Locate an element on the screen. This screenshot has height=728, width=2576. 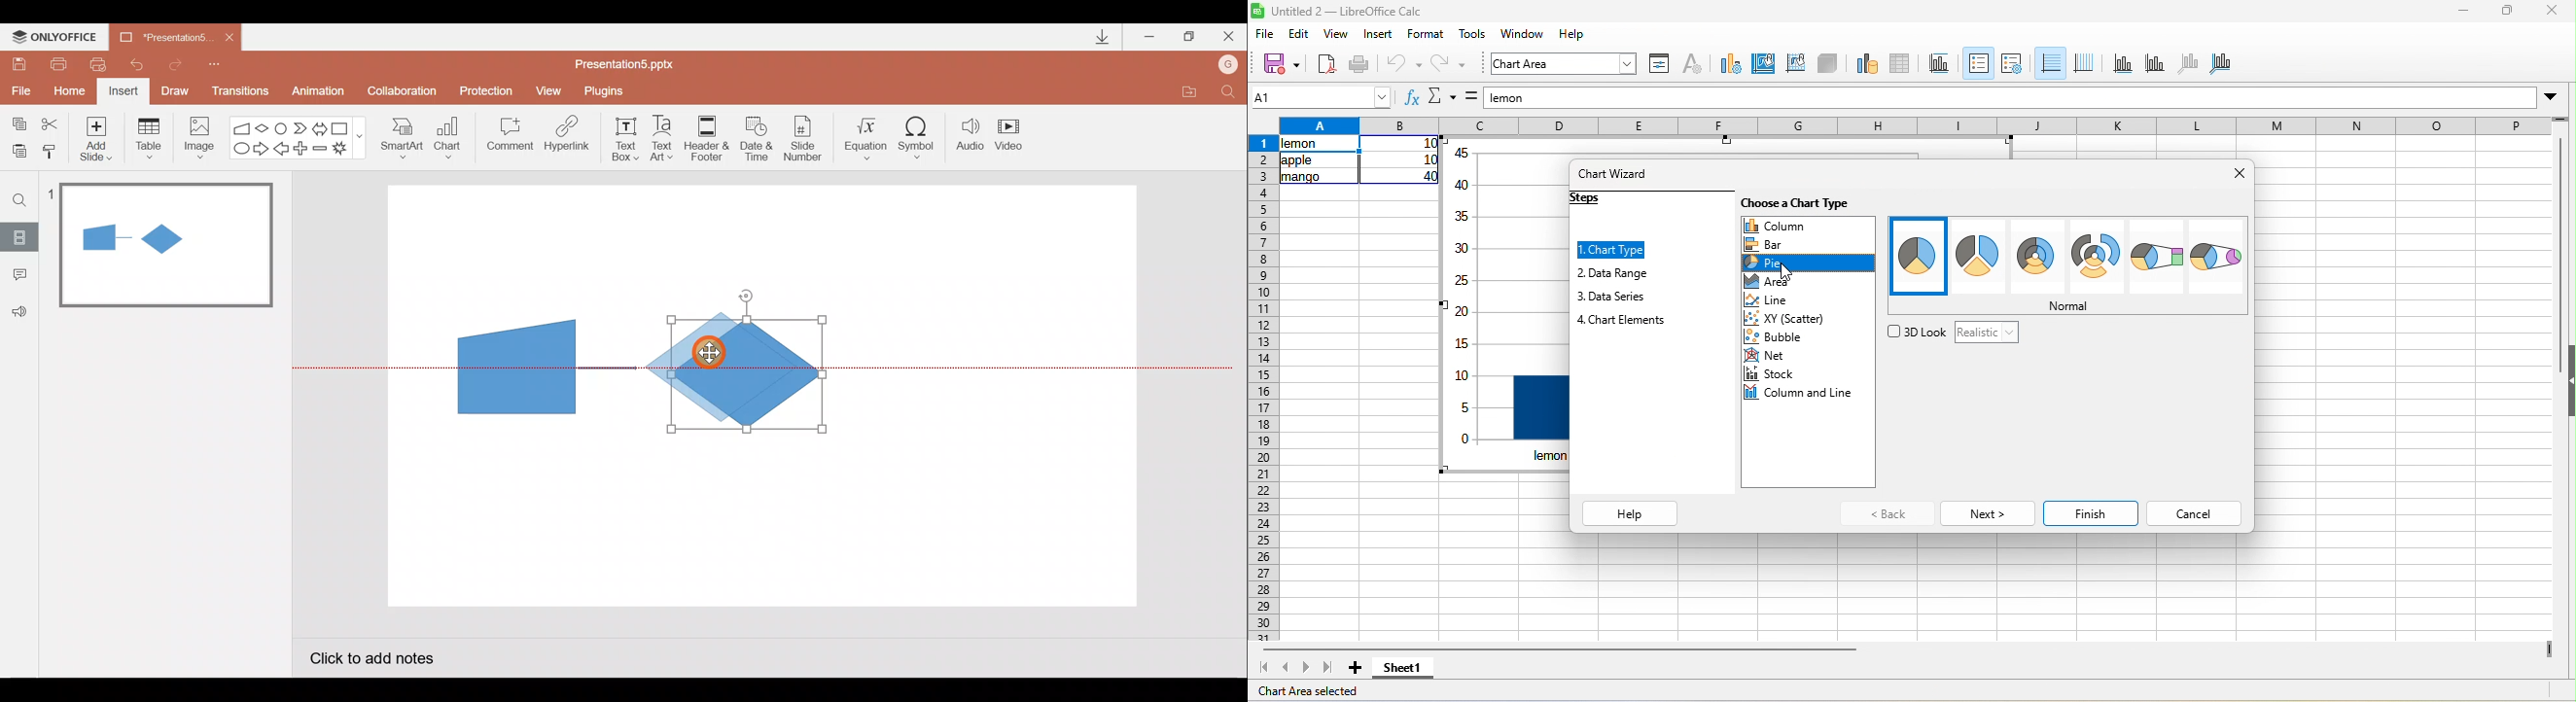
column is located at coordinates (1808, 226).